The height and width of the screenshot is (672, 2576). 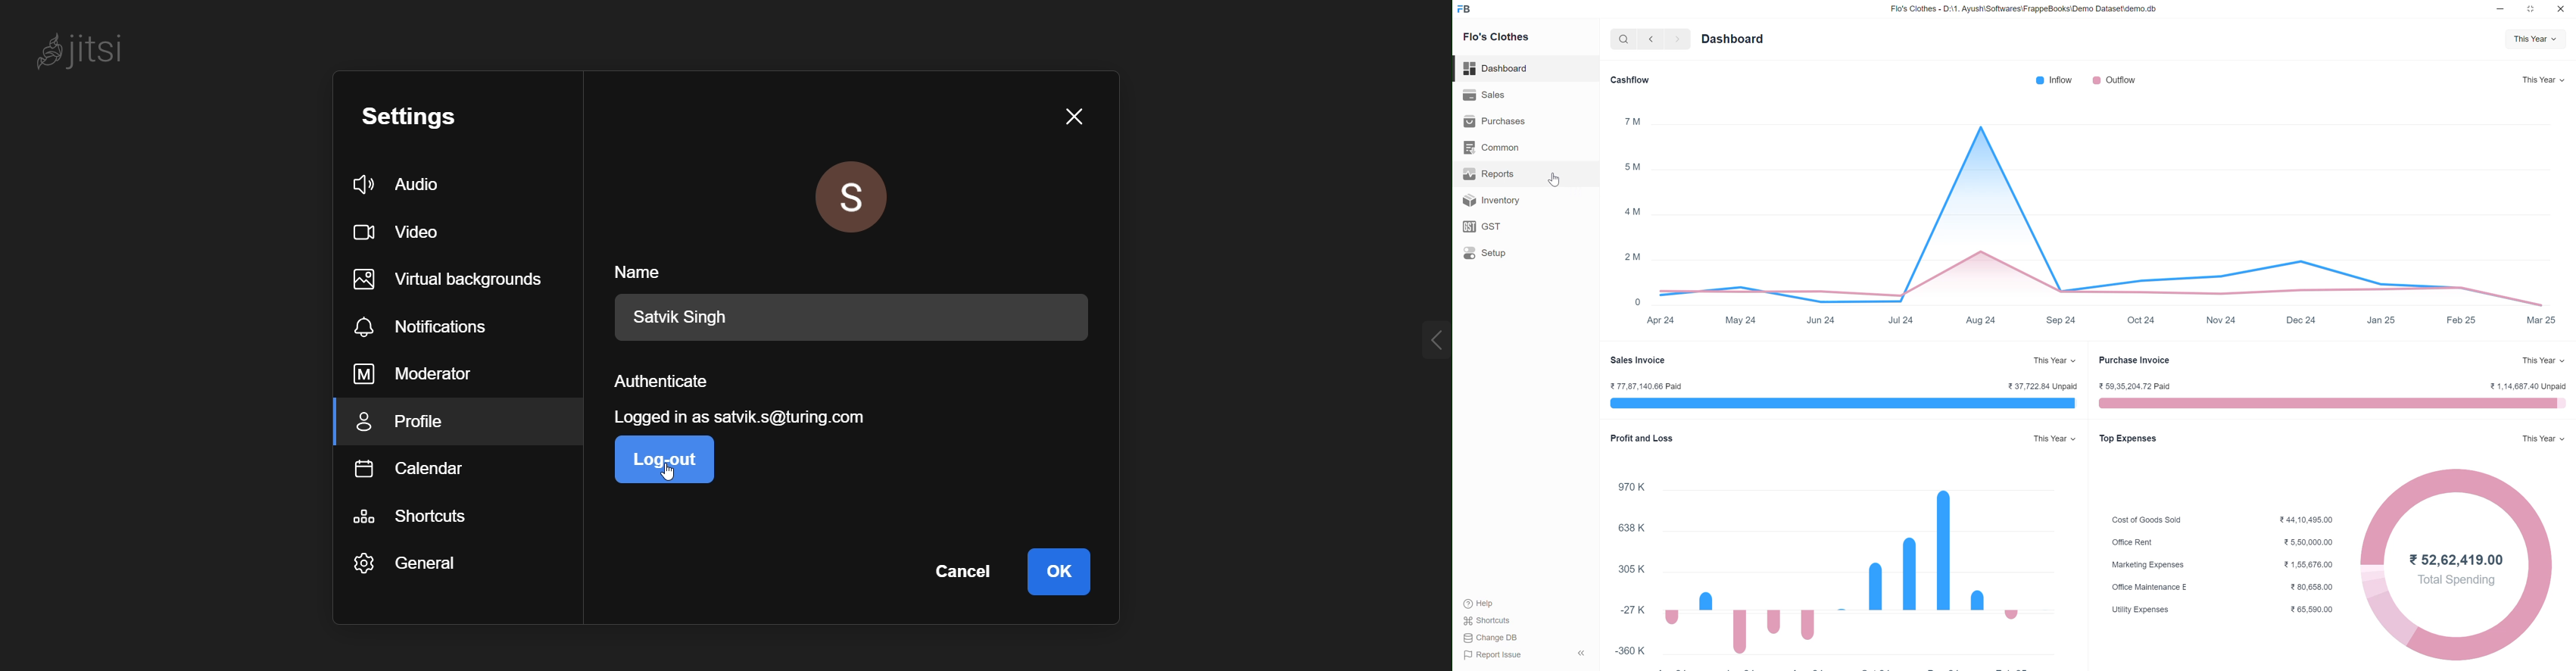 I want to click on Purchases, so click(x=1502, y=122).